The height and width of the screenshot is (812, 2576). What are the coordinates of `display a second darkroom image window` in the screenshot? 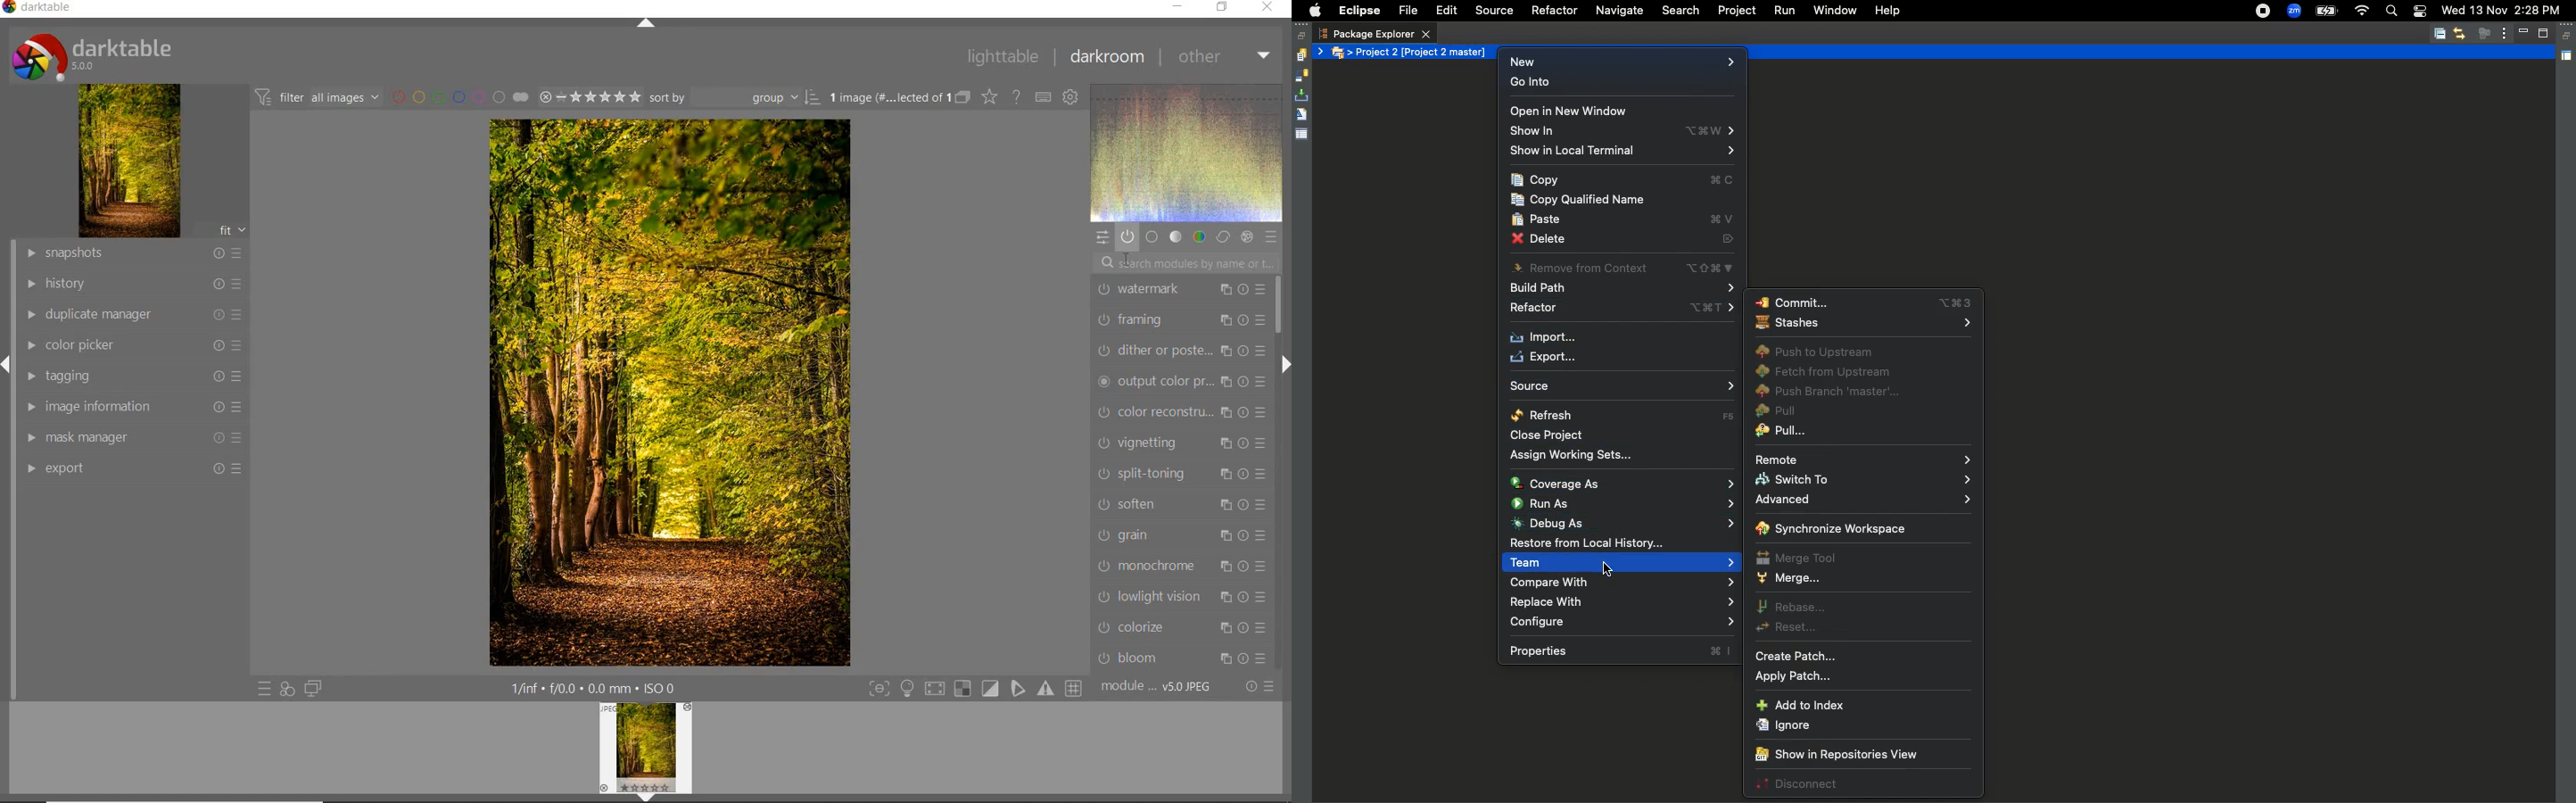 It's located at (310, 688).